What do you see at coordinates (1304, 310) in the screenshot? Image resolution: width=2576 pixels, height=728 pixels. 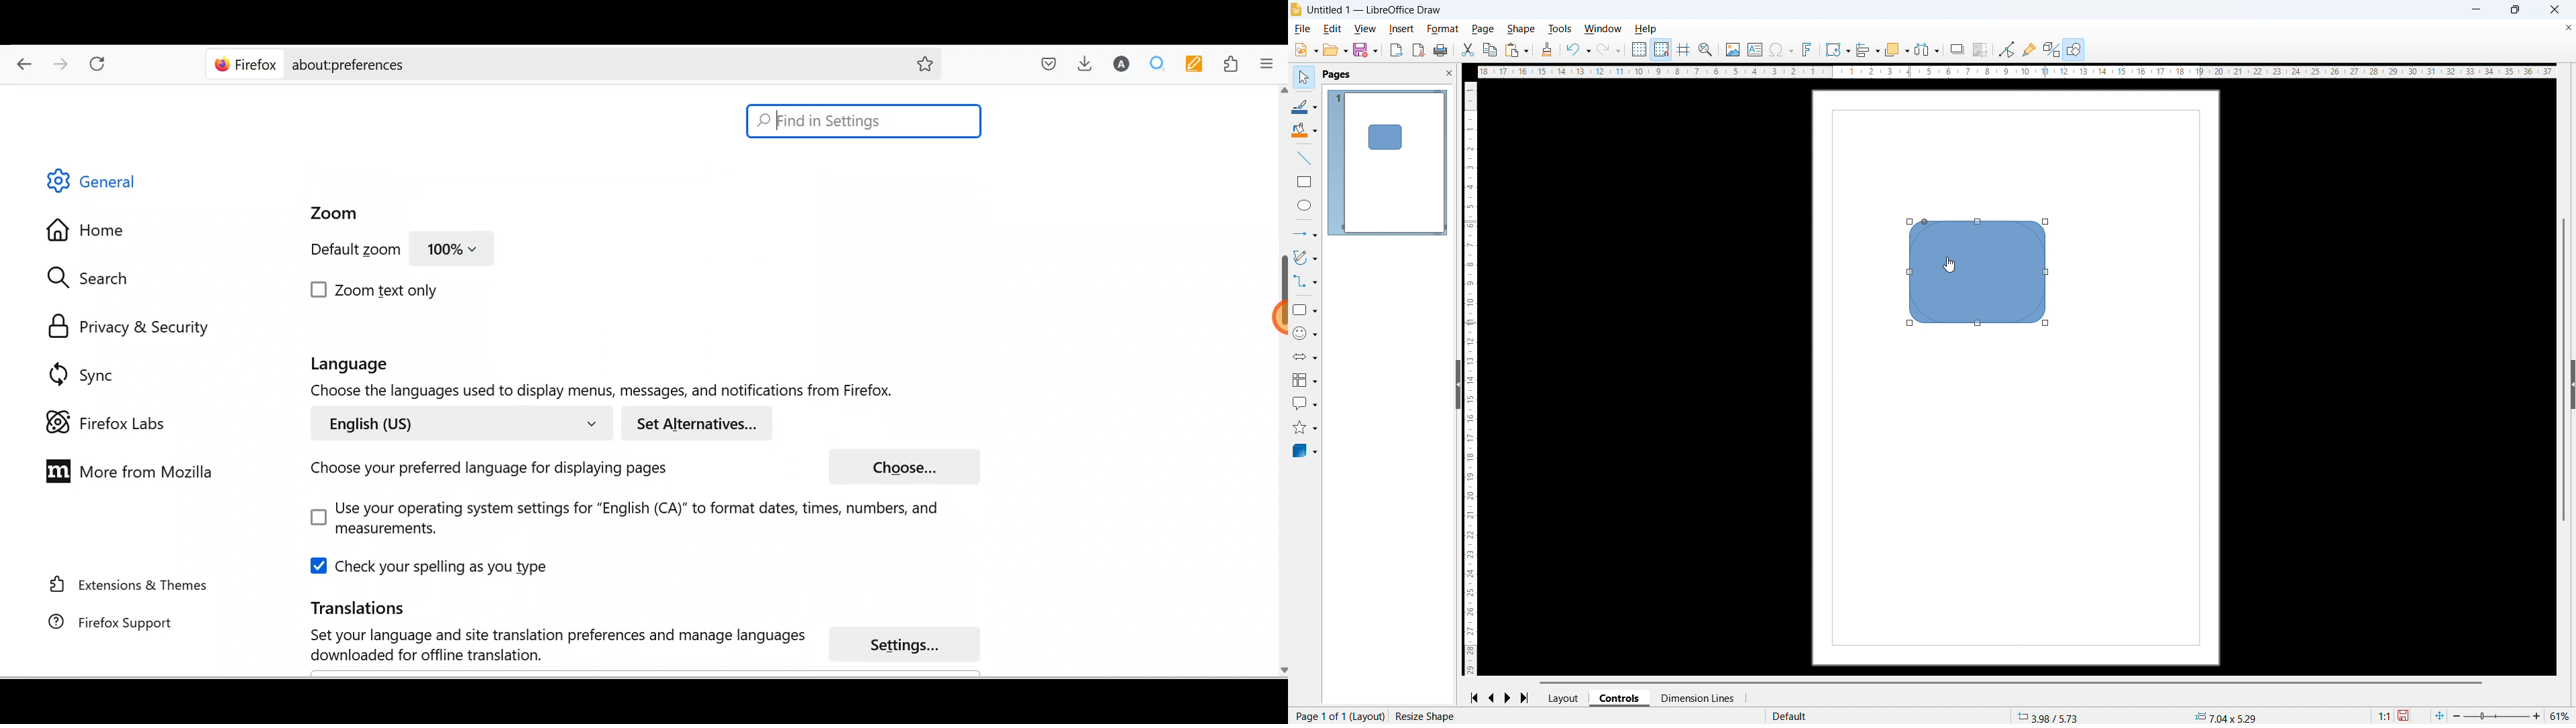 I see `Basic shapes ` at bounding box center [1304, 310].